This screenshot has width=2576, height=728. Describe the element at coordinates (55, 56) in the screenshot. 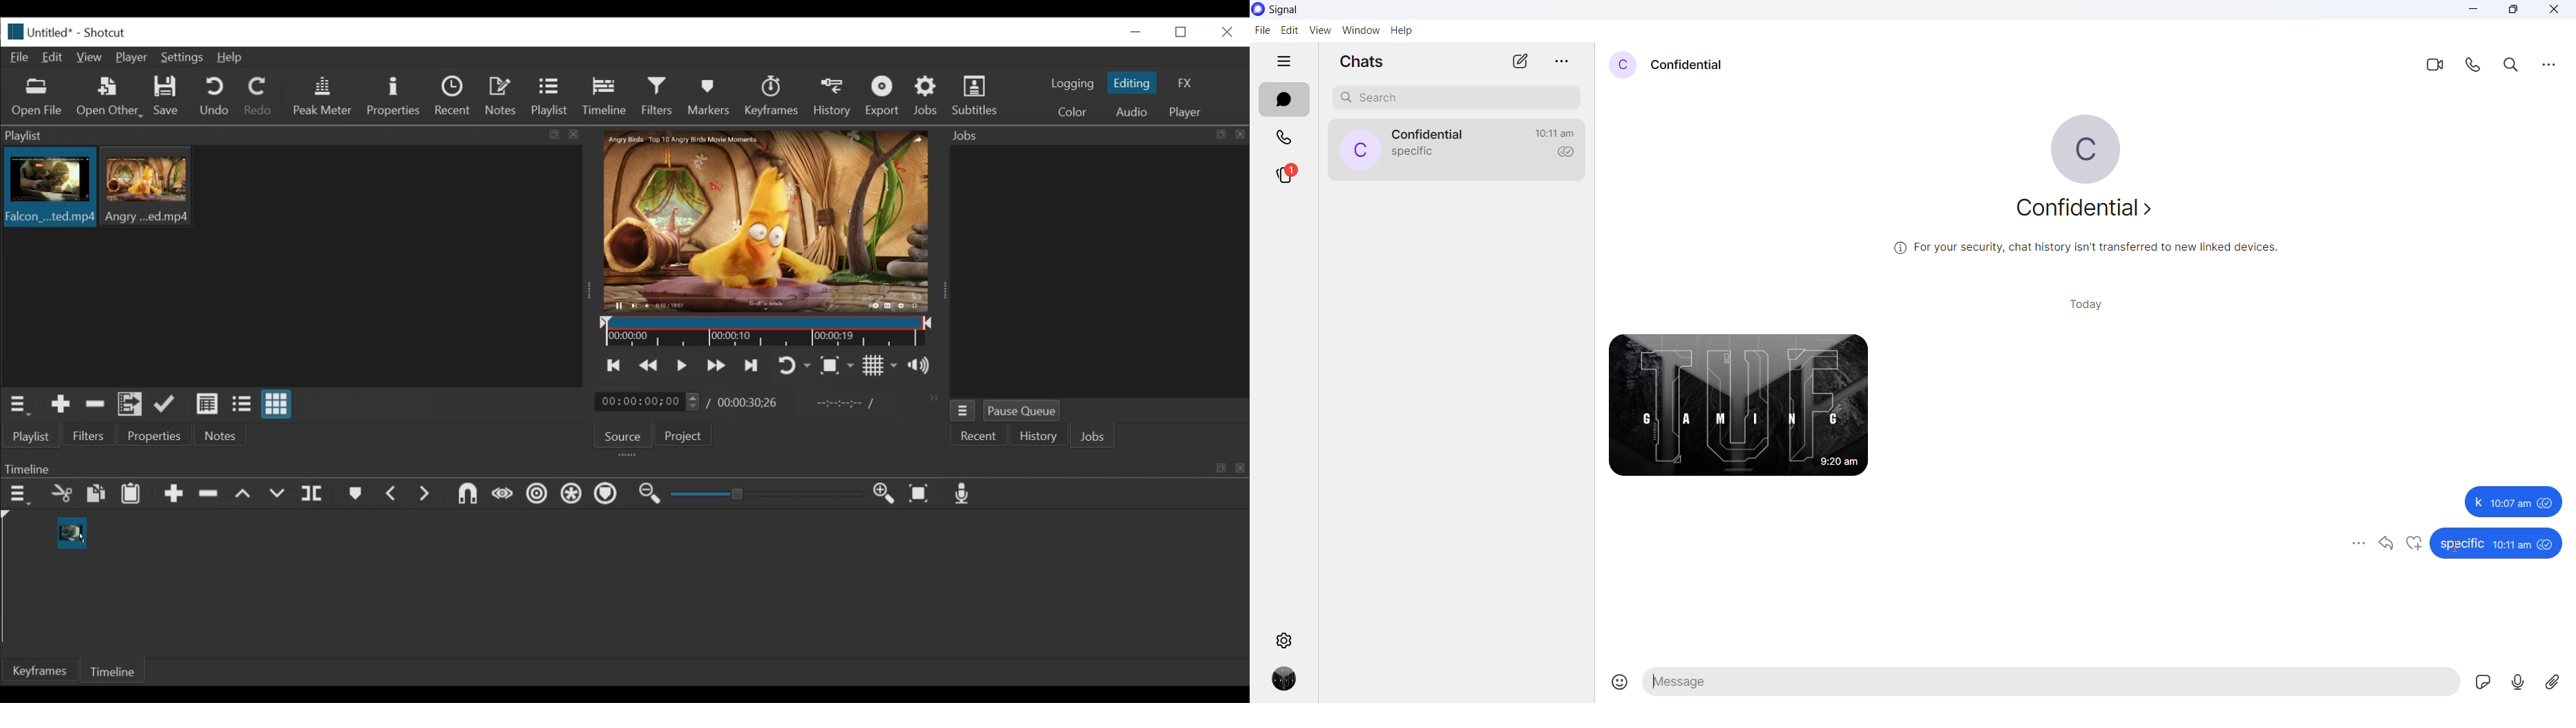

I see `Edit` at that location.